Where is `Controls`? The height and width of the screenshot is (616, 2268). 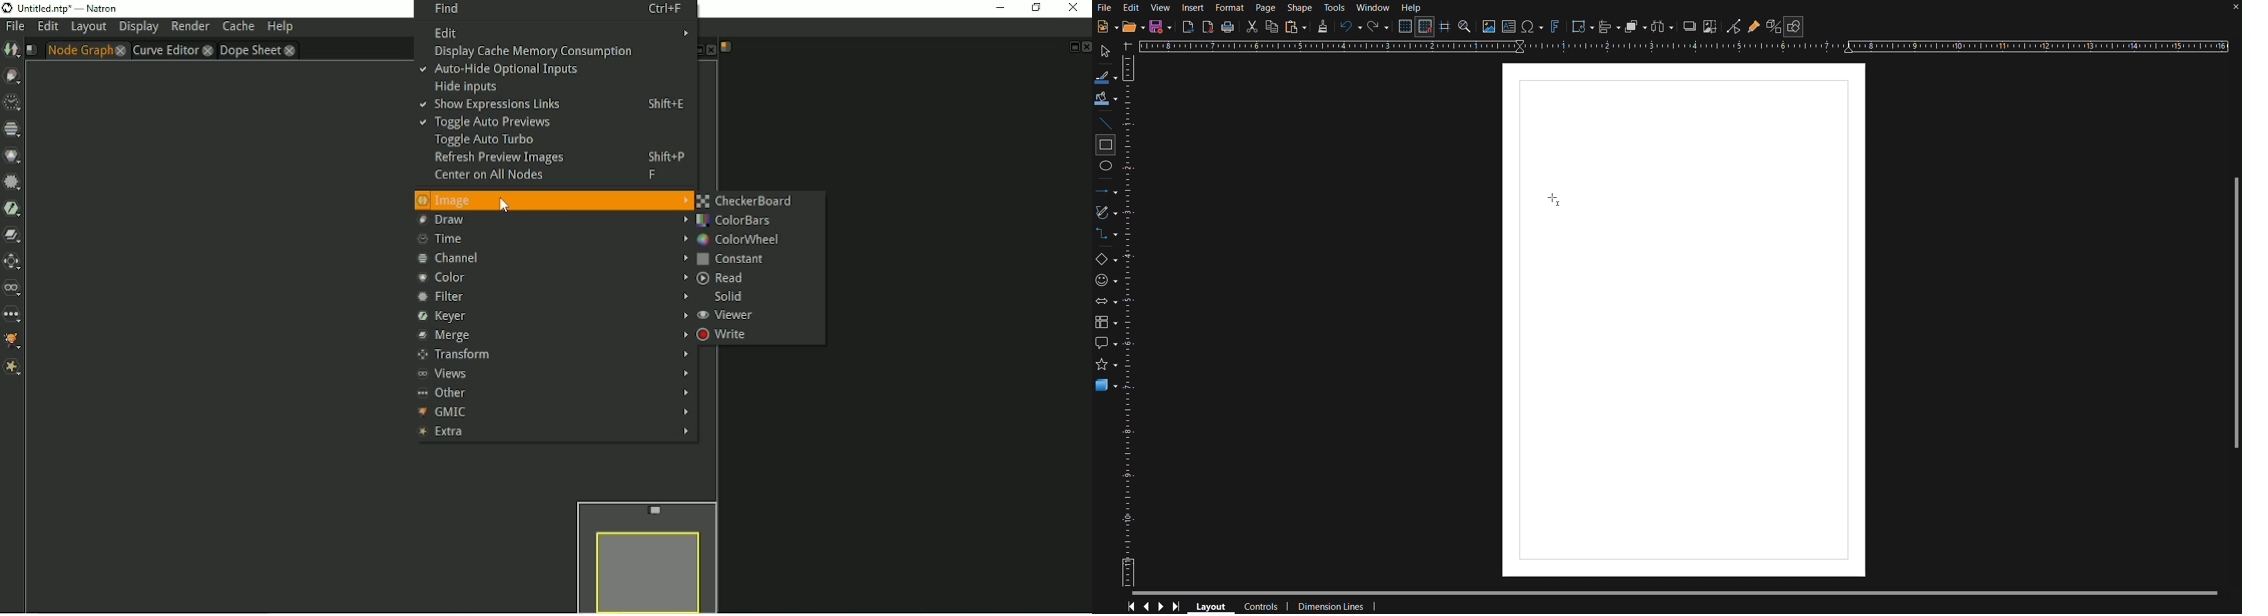
Controls is located at coordinates (1263, 607).